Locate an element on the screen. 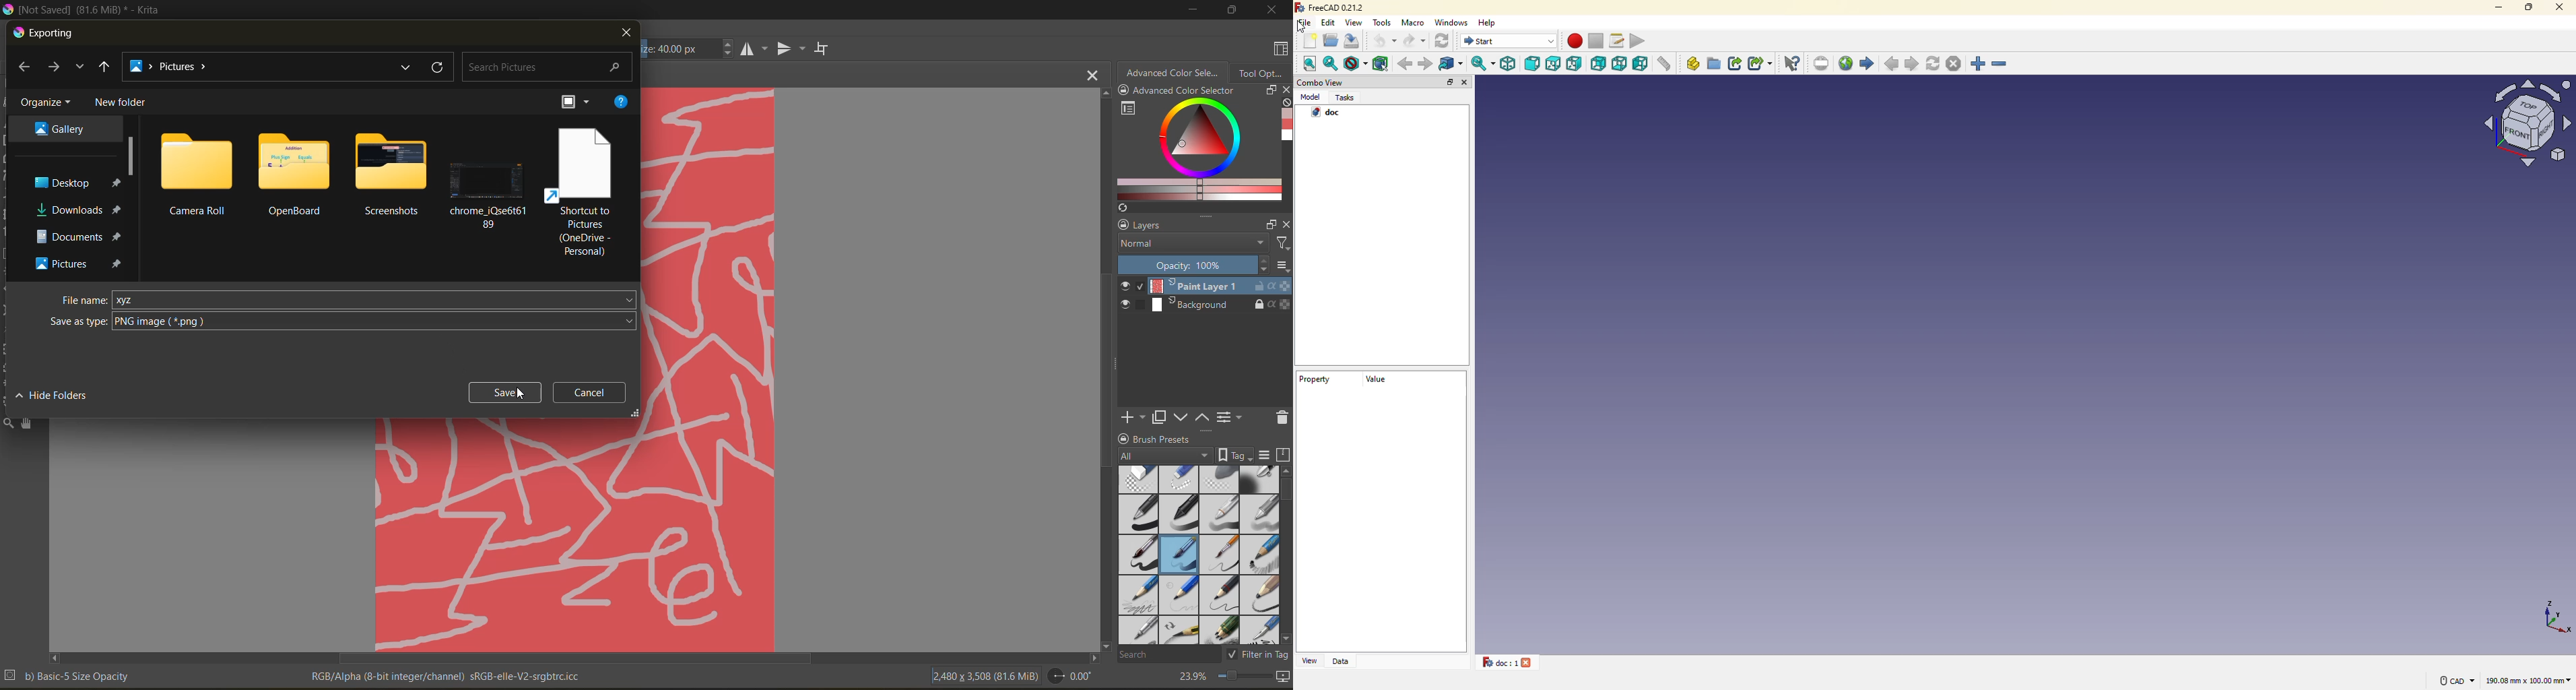 The image size is (2576, 700). previous page is located at coordinates (1893, 65).